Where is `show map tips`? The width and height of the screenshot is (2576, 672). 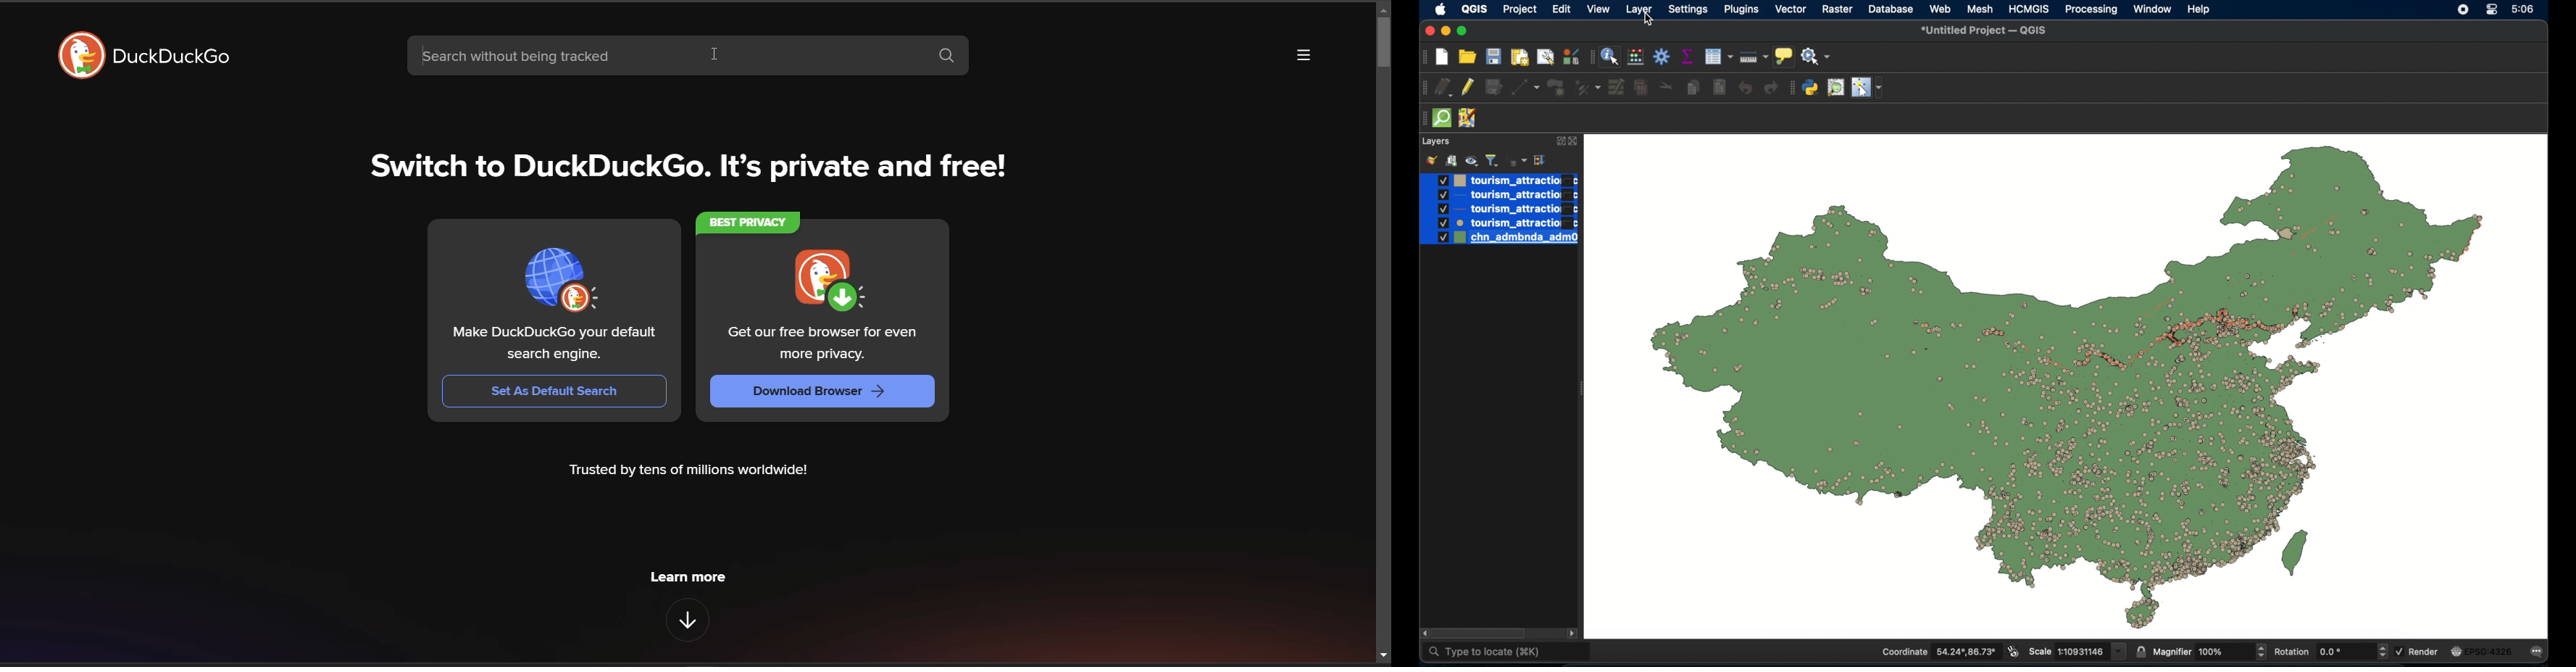 show map tips is located at coordinates (1784, 56).